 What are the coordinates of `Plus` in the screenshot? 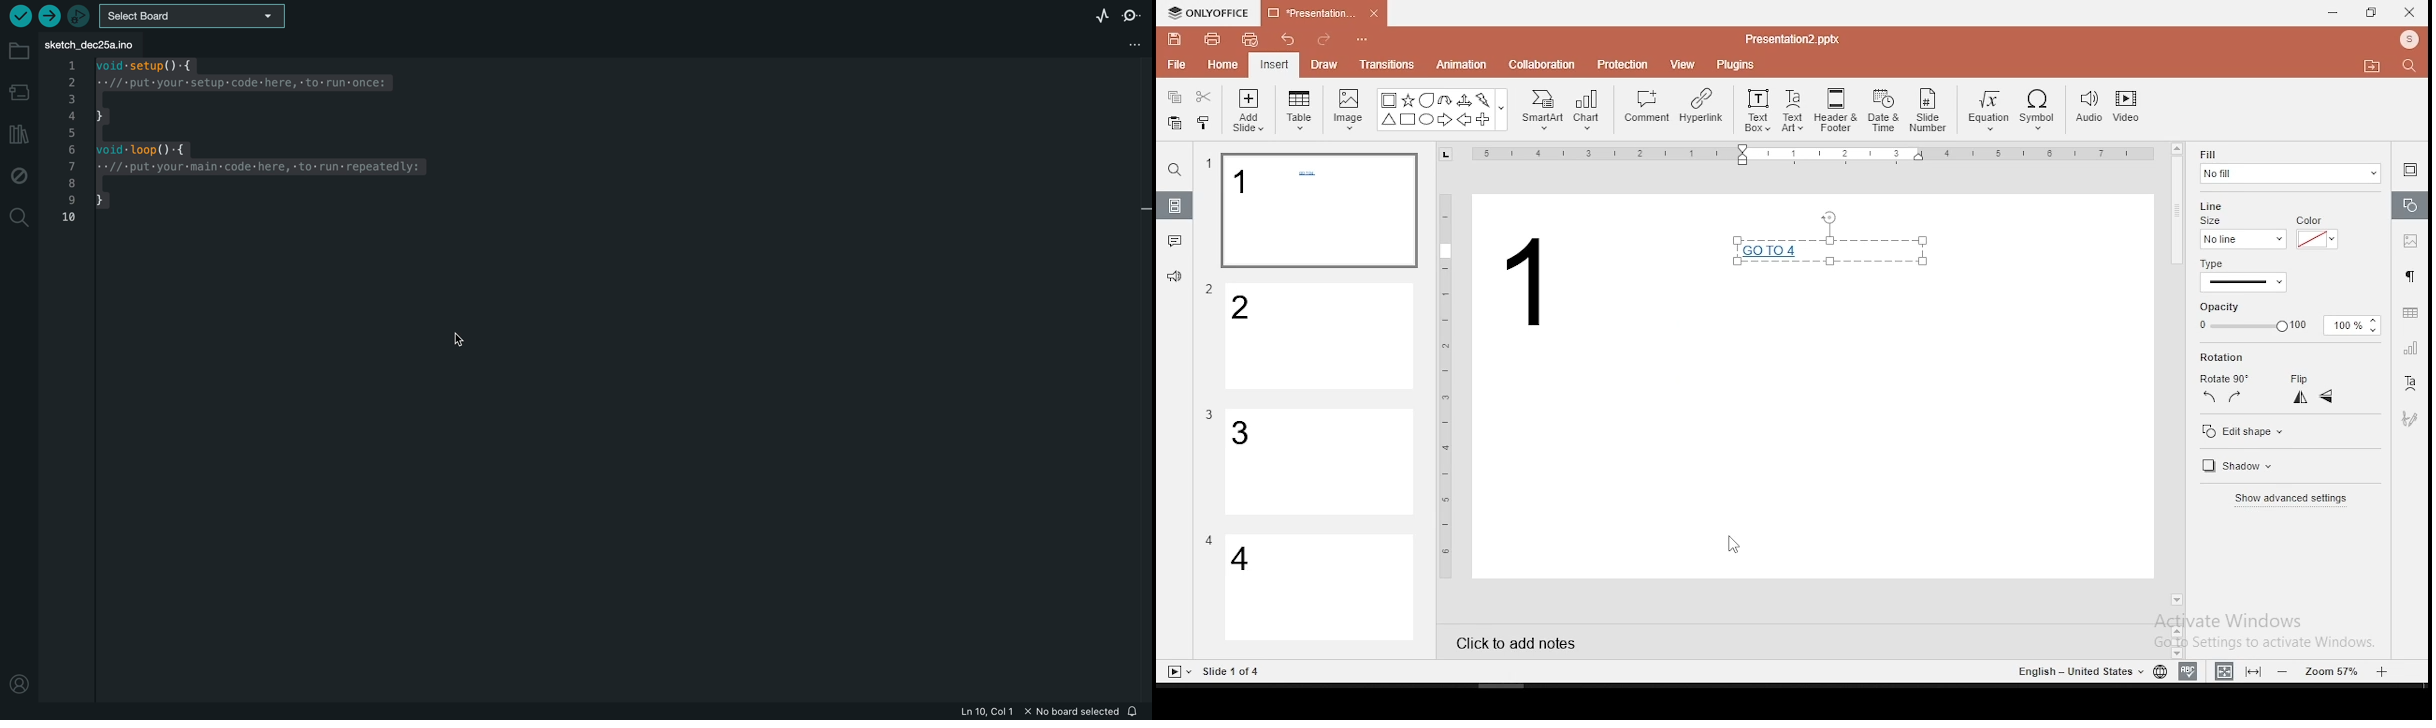 It's located at (1484, 120).